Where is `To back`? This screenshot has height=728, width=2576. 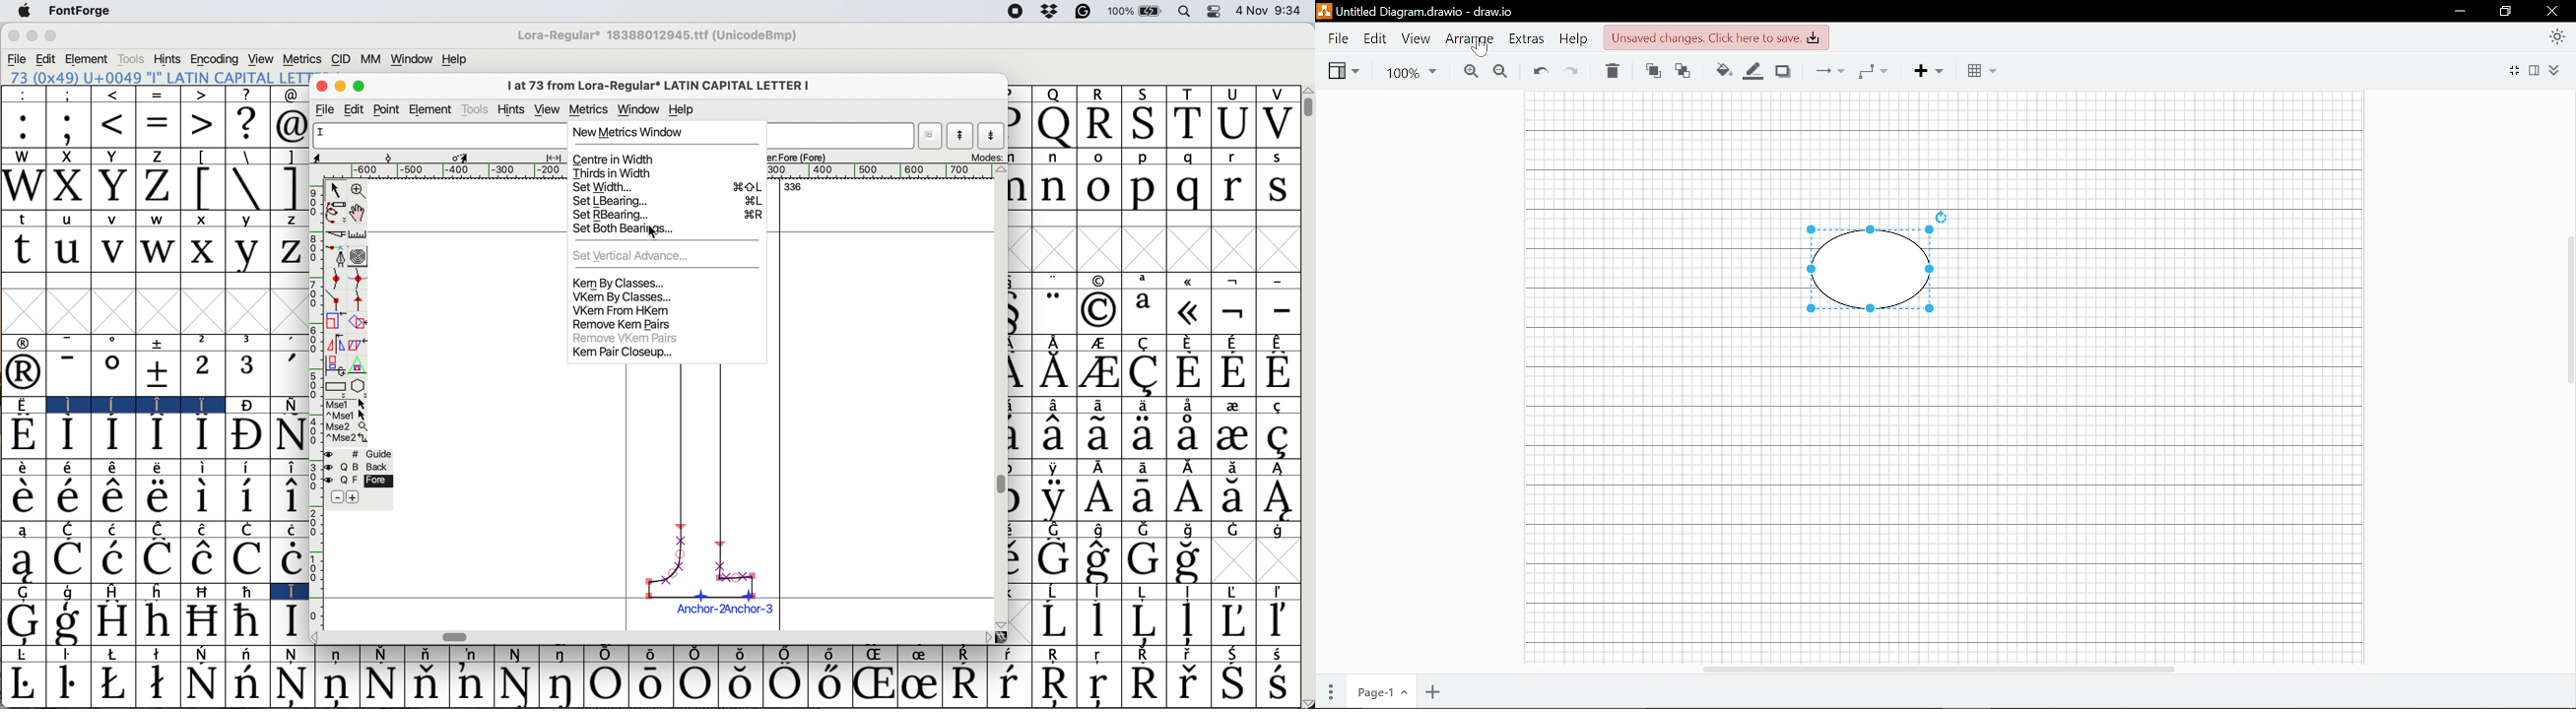 To back is located at coordinates (1684, 72).